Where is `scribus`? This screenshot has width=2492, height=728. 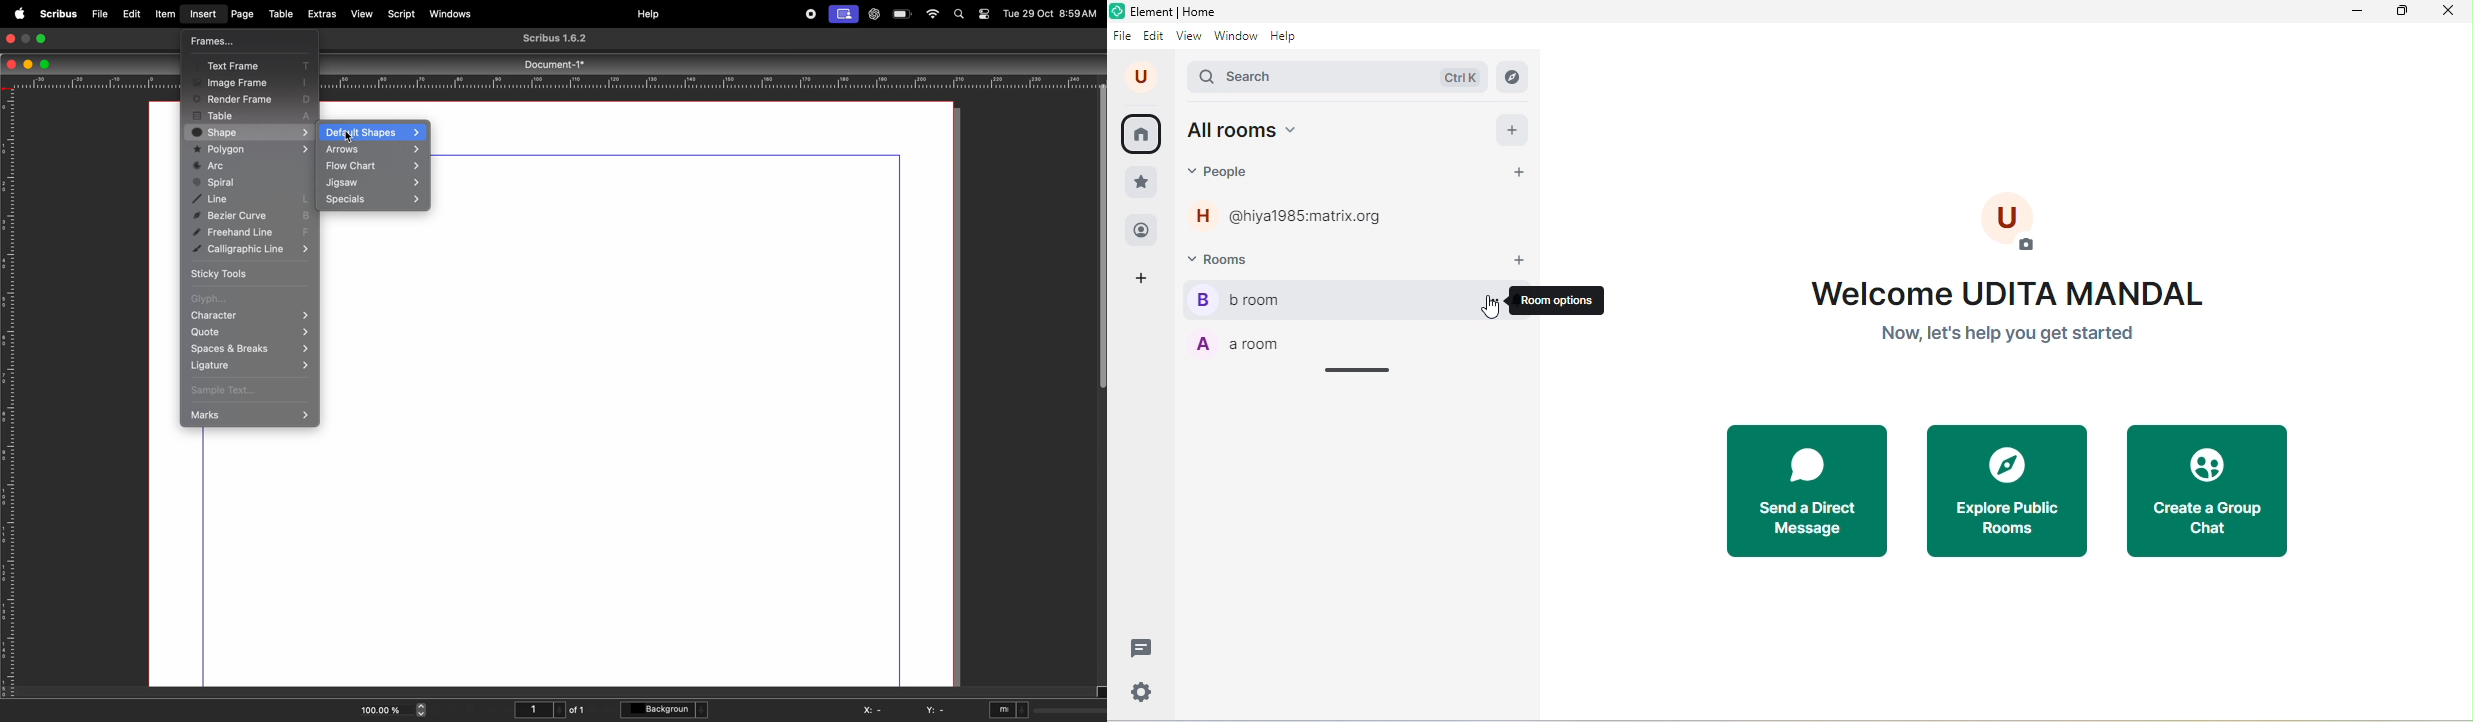
scribus is located at coordinates (56, 14).